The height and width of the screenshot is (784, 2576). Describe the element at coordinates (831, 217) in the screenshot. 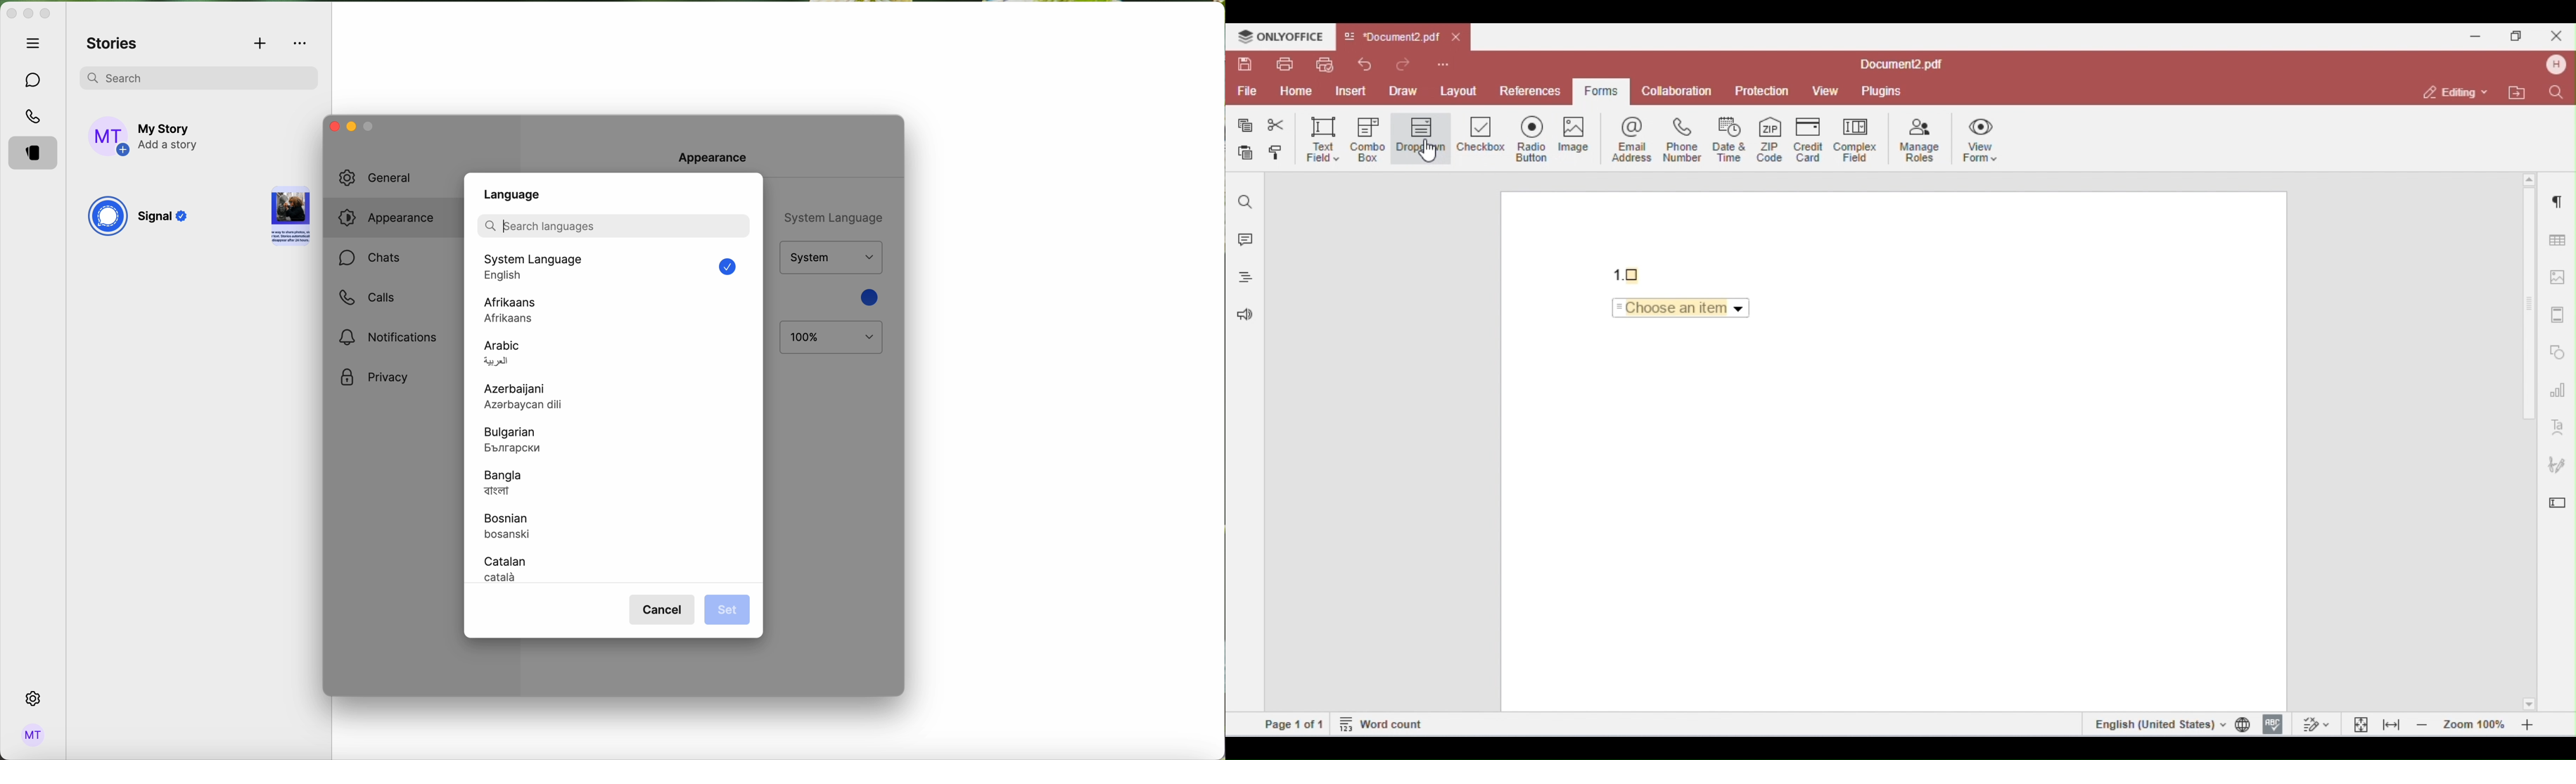

I see `system language` at that location.